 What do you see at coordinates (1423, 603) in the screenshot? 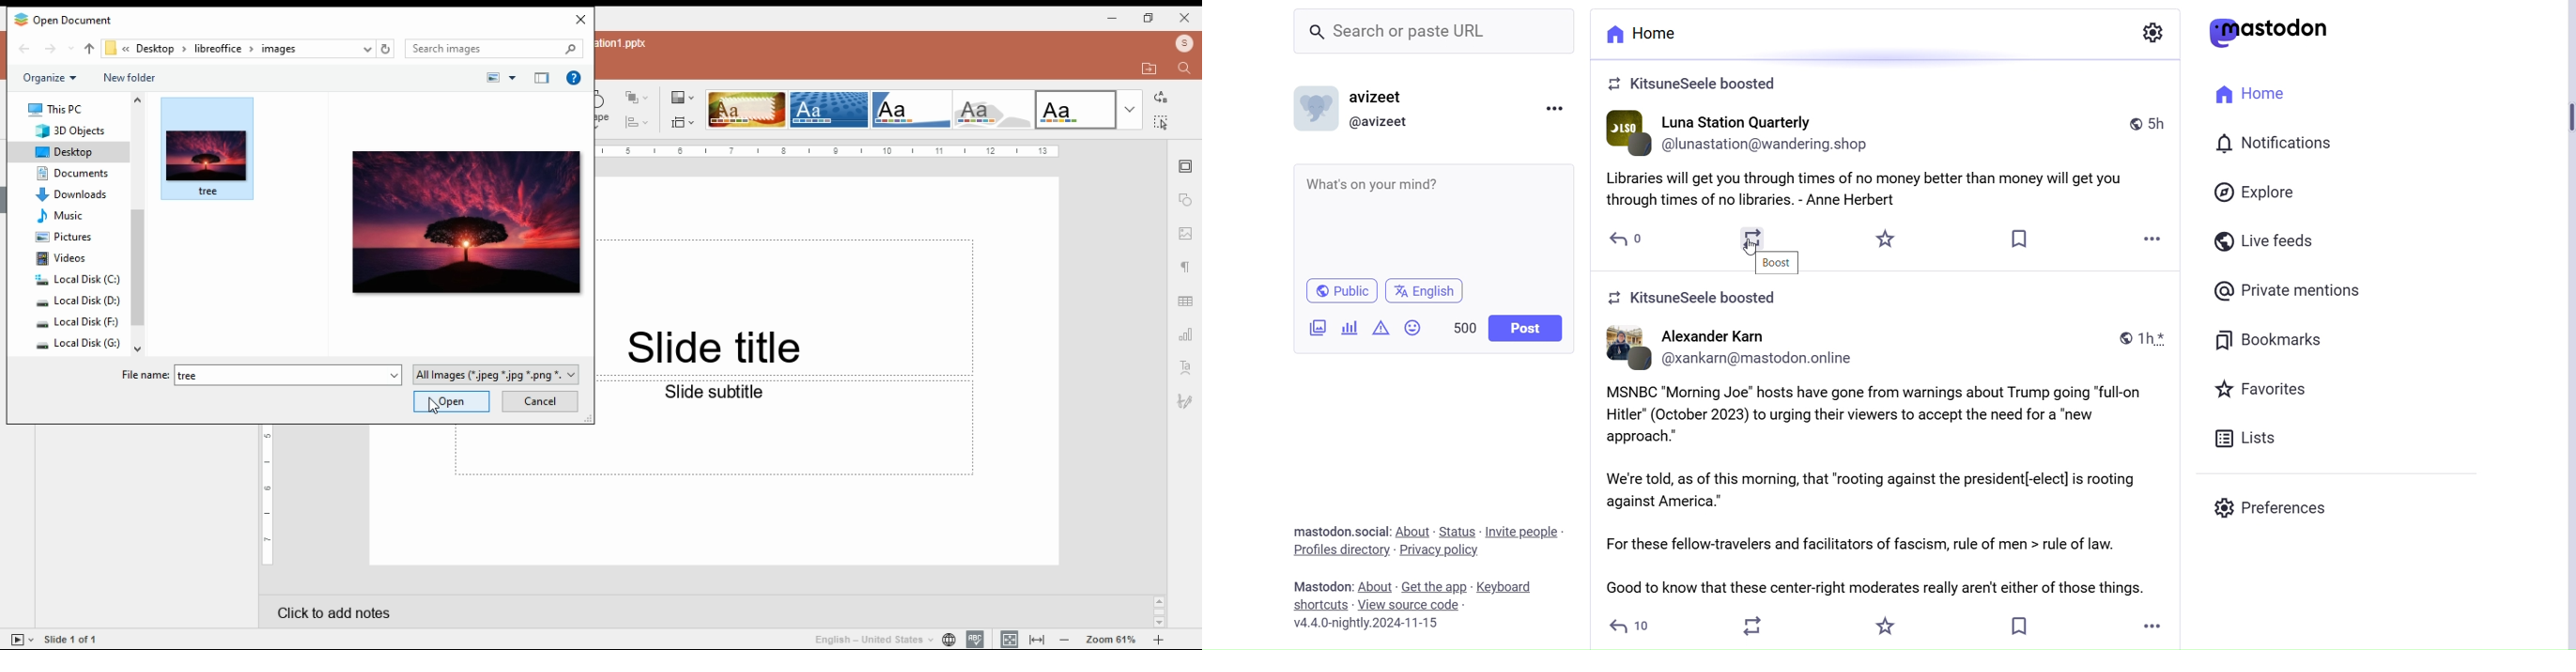
I see `View Source Code` at bounding box center [1423, 603].